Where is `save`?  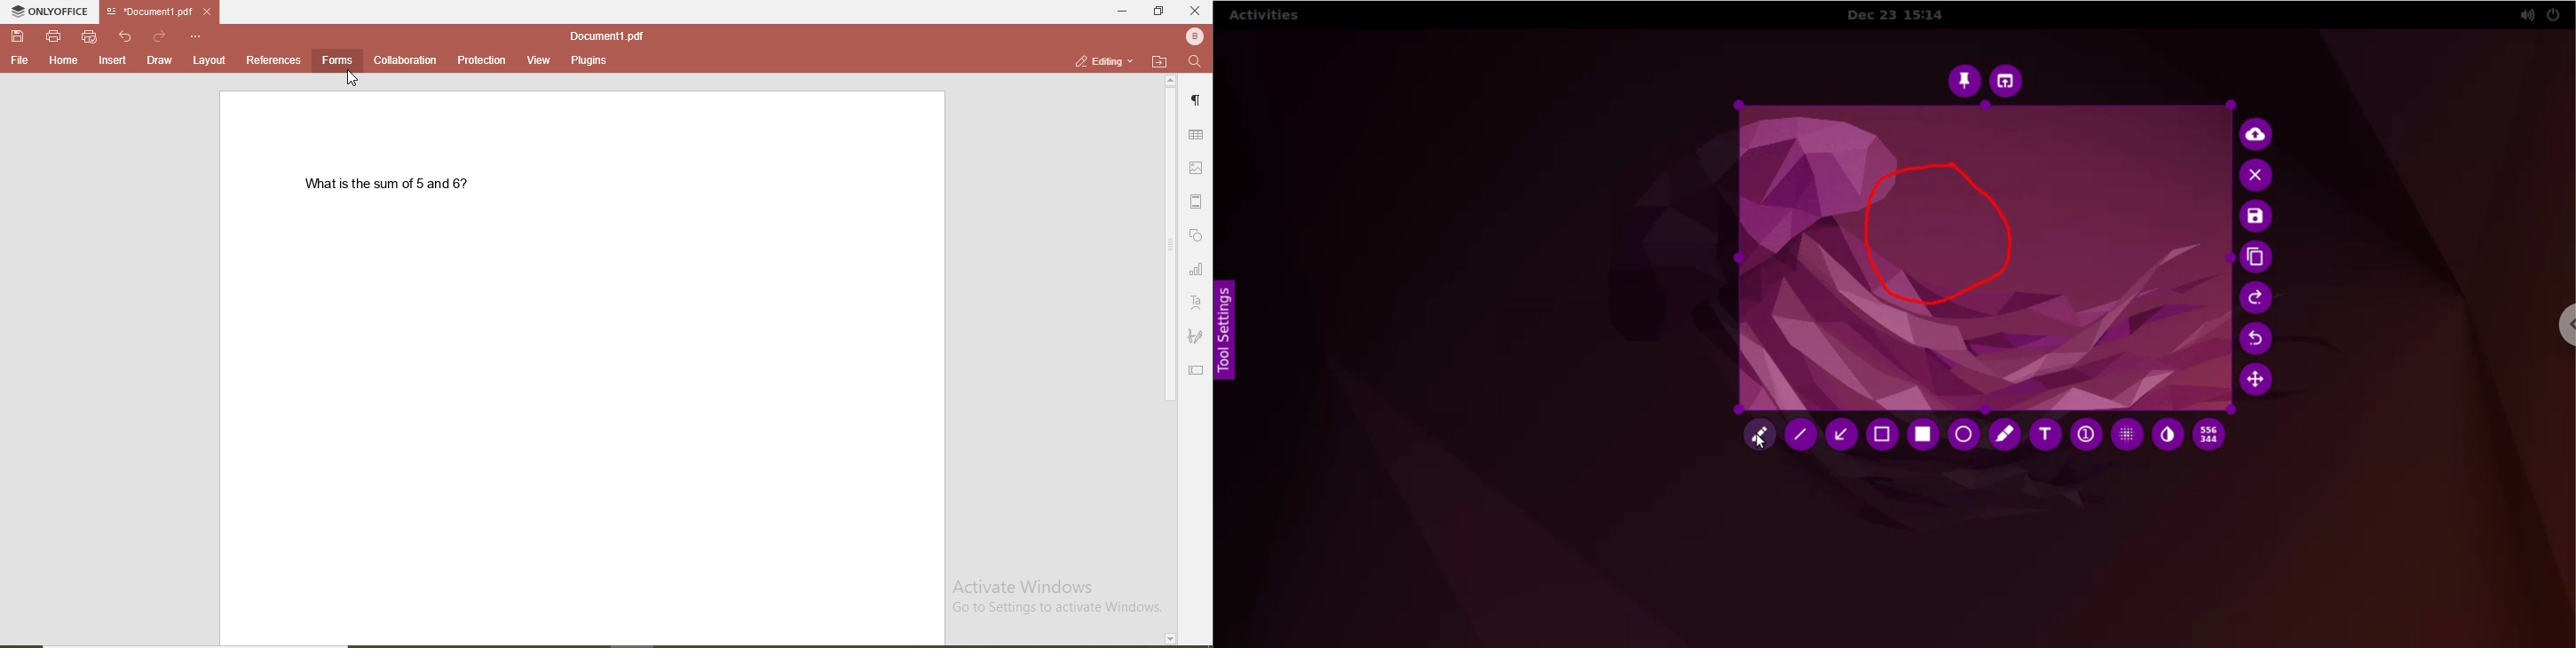
save is located at coordinates (15, 35).